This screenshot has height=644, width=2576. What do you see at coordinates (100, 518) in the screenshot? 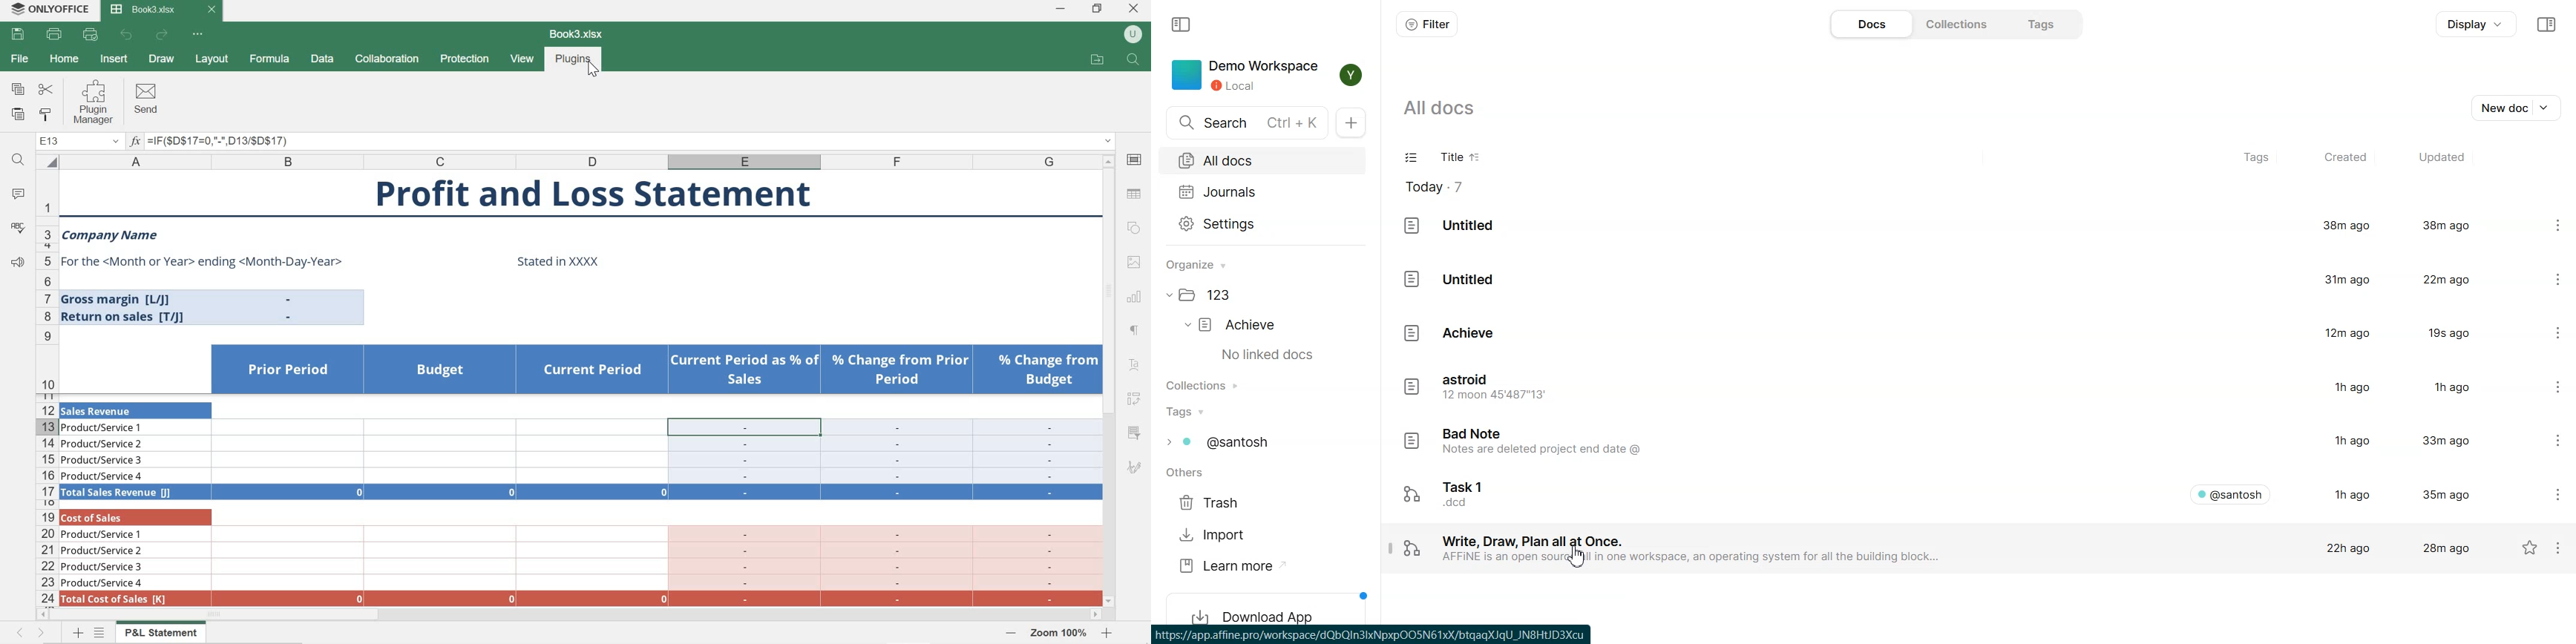
I see `Cost of Sales` at bounding box center [100, 518].